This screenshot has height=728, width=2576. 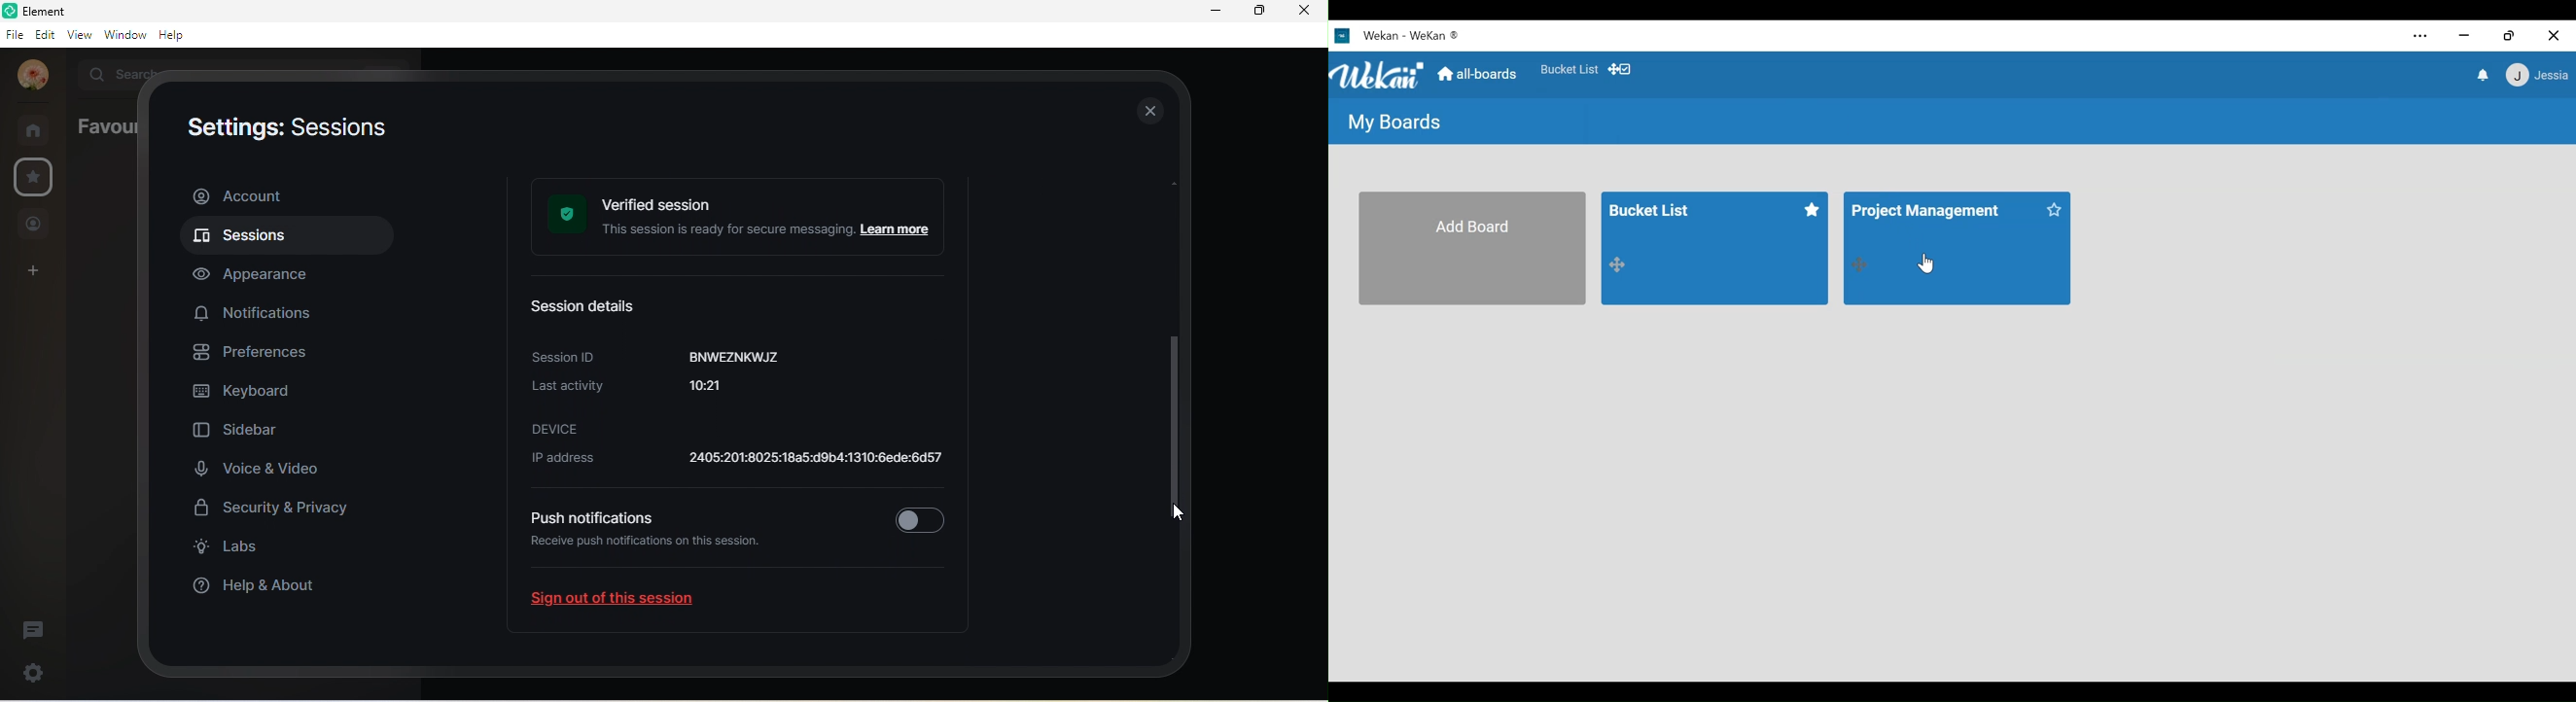 What do you see at coordinates (116, 72) in the screenshot?
I see `search` at bounding box center [116, 72].